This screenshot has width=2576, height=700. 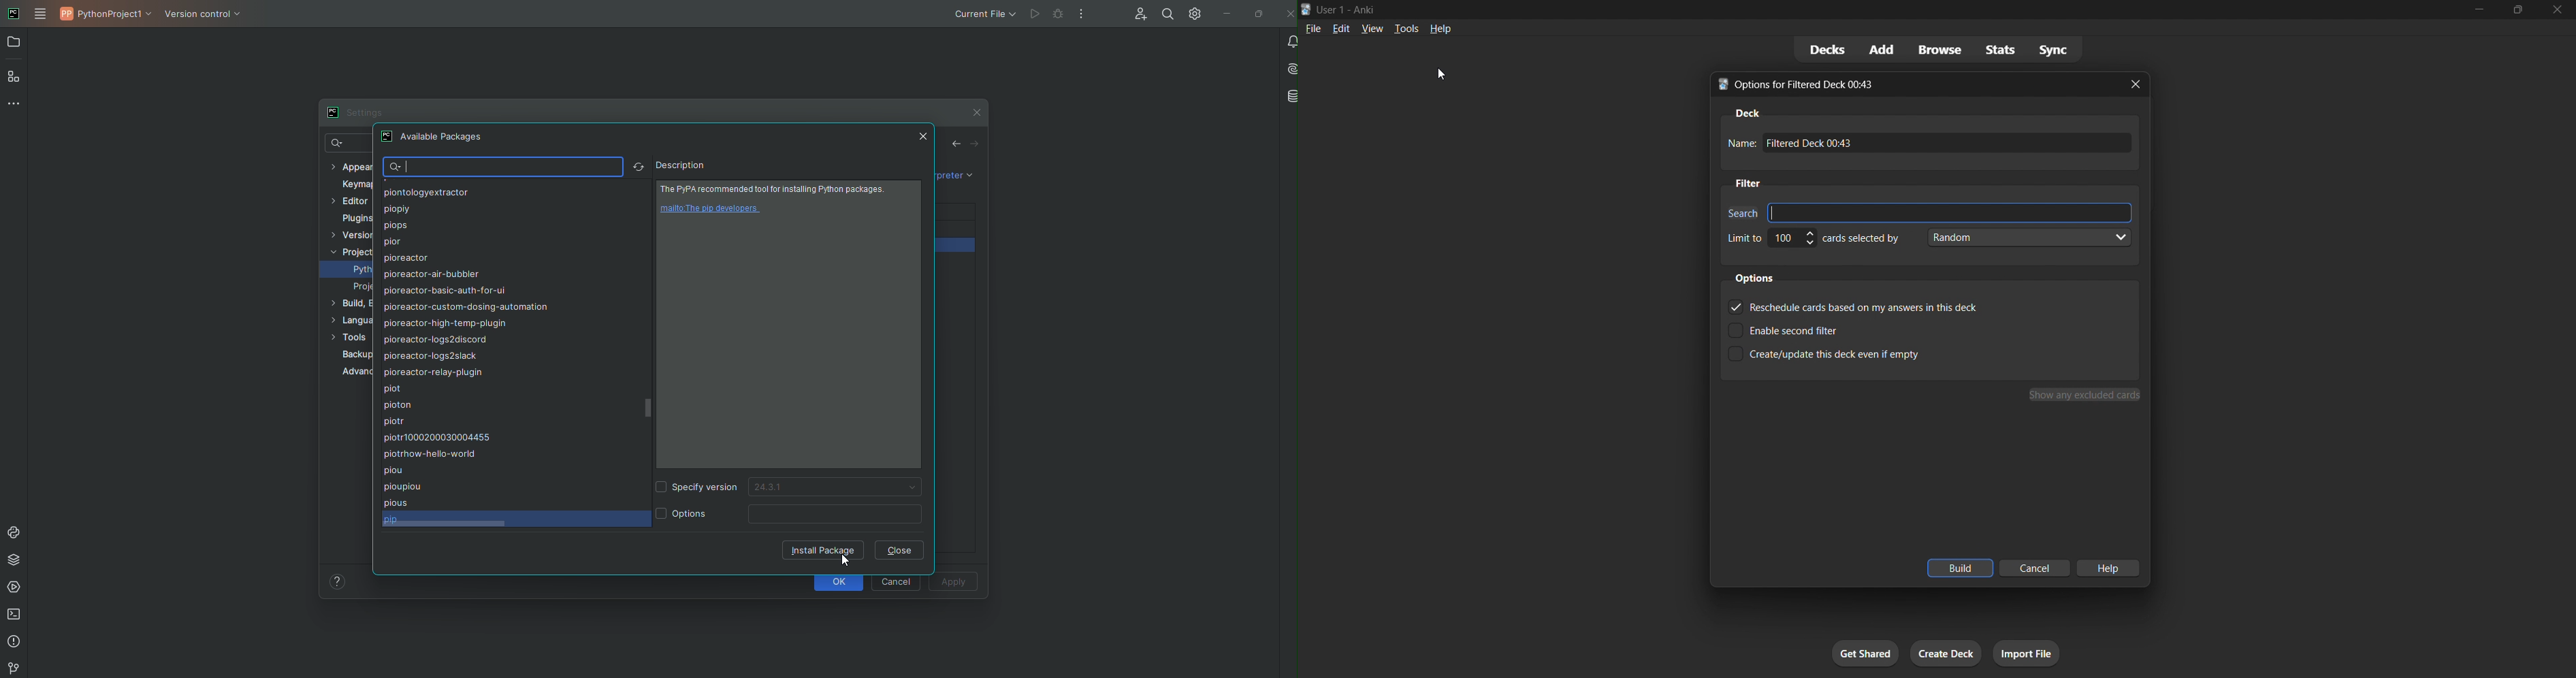 I want to click on get sharedc, so click(x=1863, y=651).